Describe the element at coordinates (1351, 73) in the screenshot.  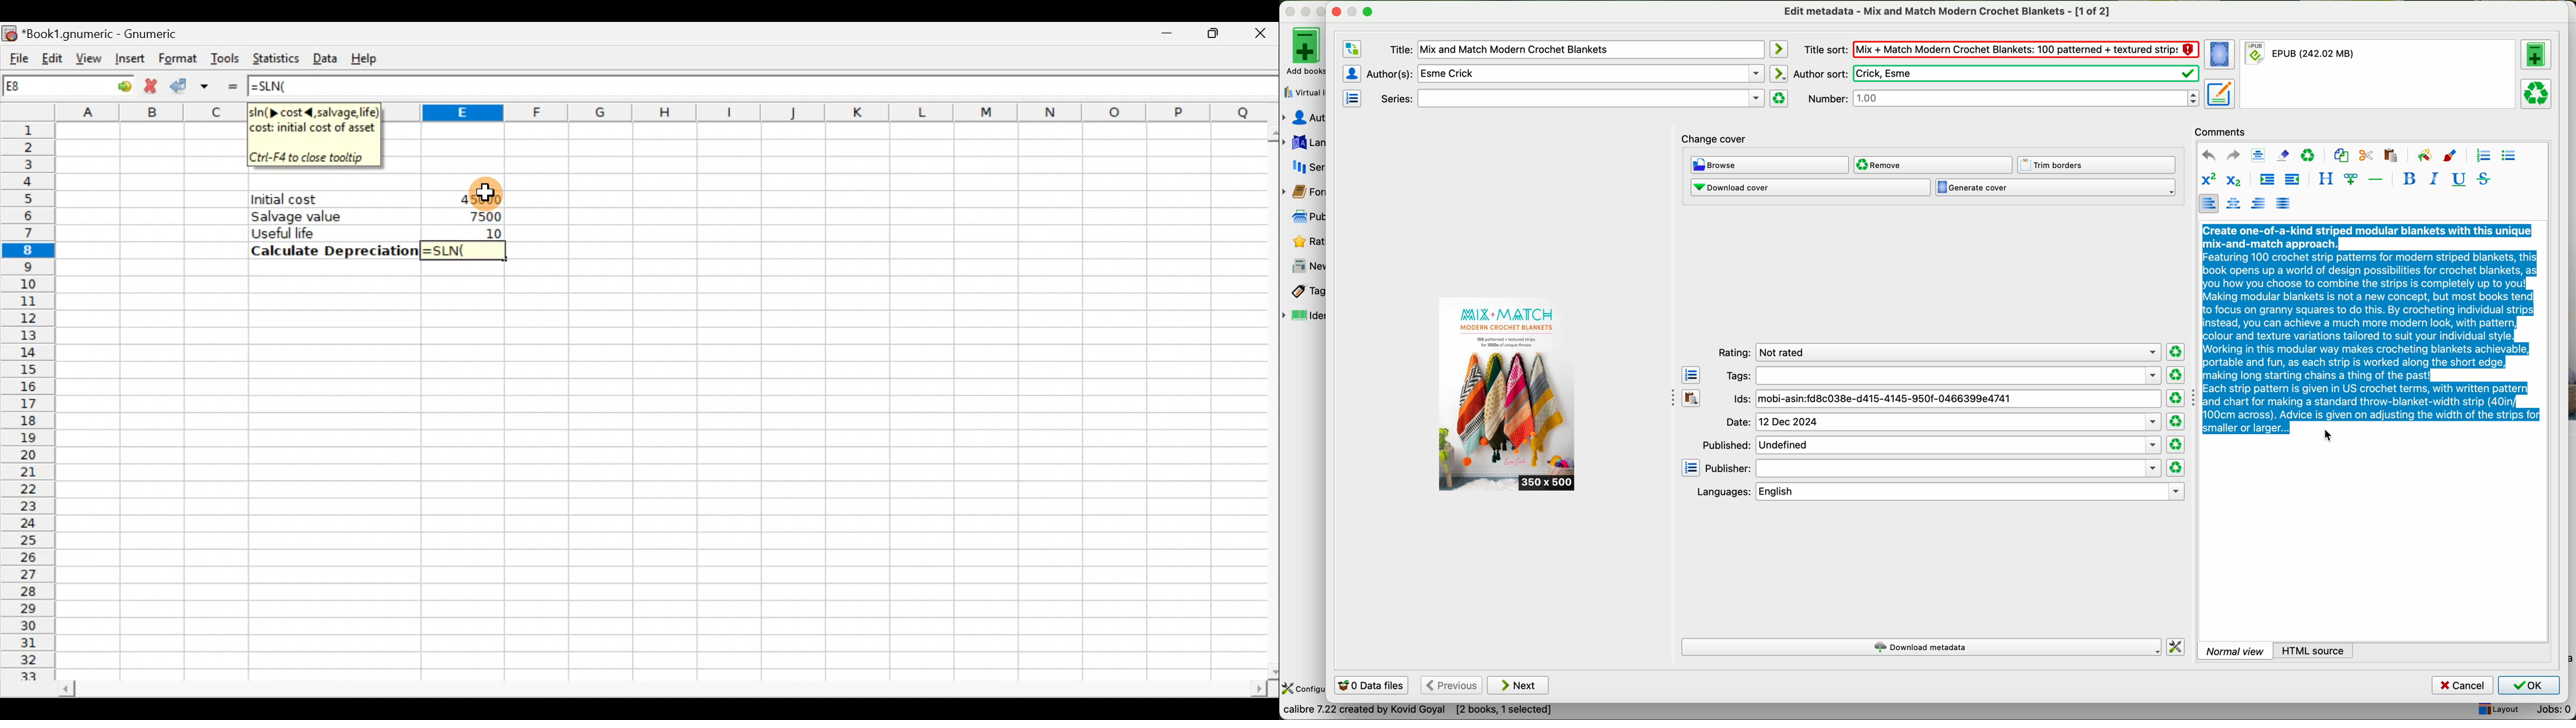
I see `set the manage authors editor` at that location.